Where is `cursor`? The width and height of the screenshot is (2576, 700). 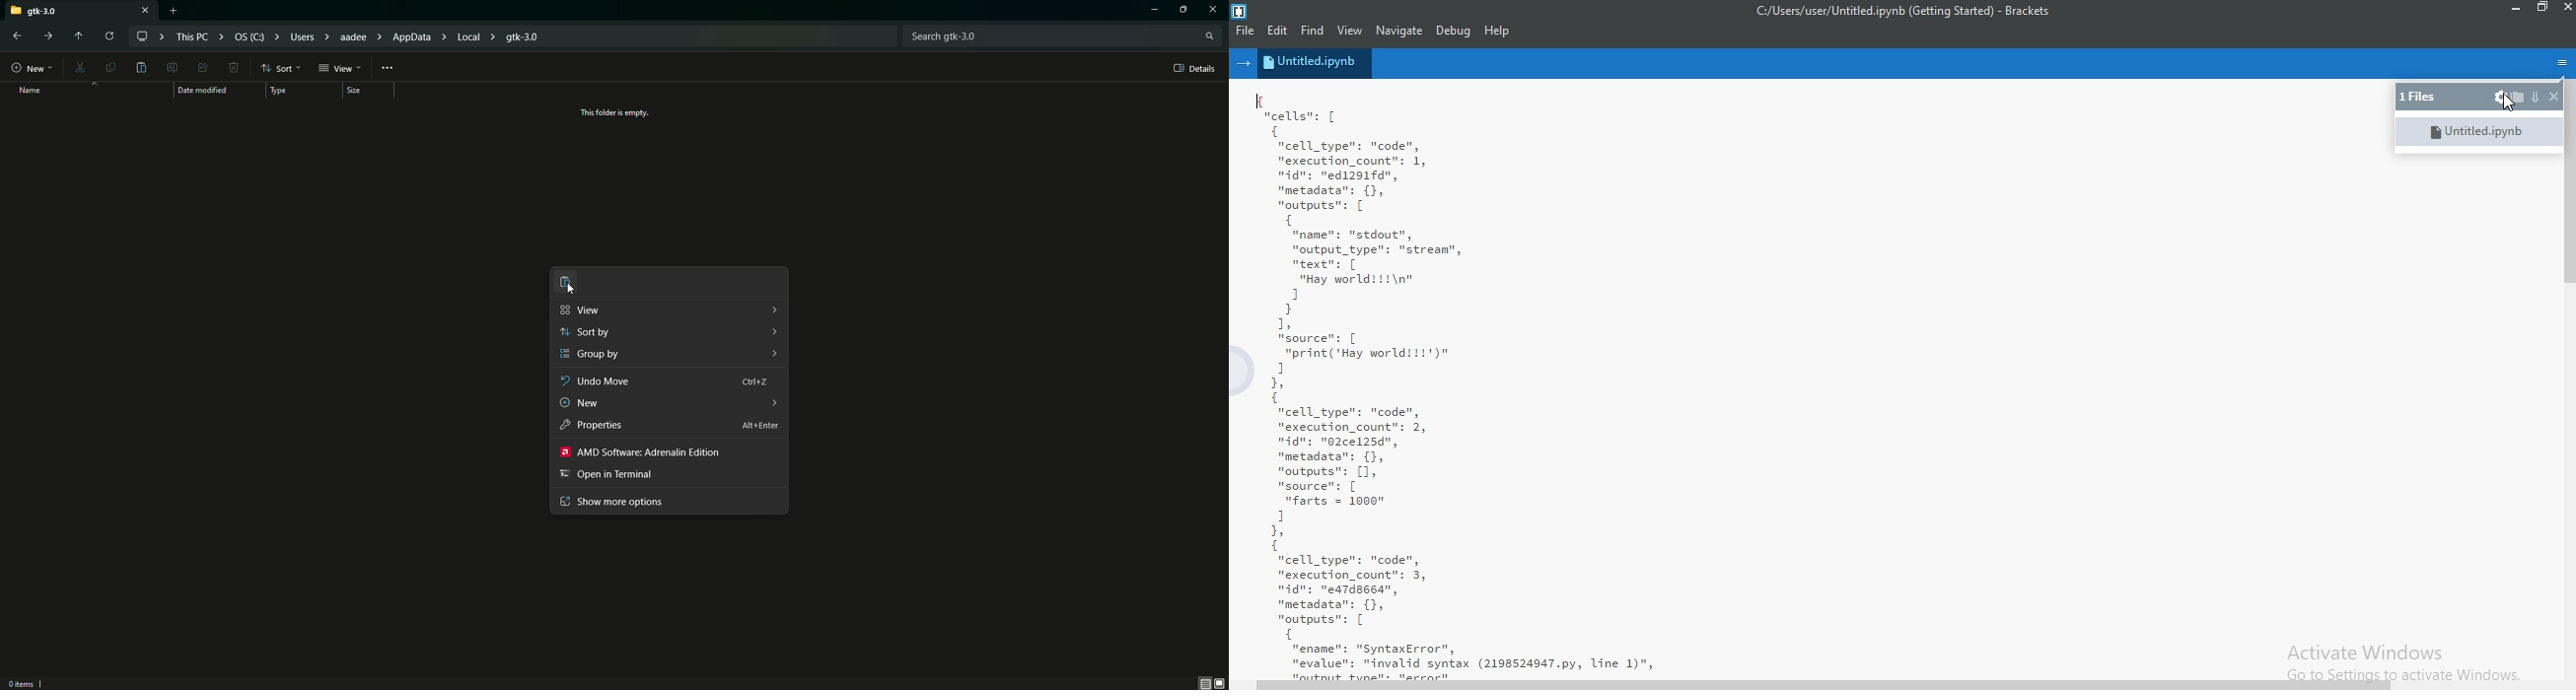
cursor is located at coordinates (2504, 104).